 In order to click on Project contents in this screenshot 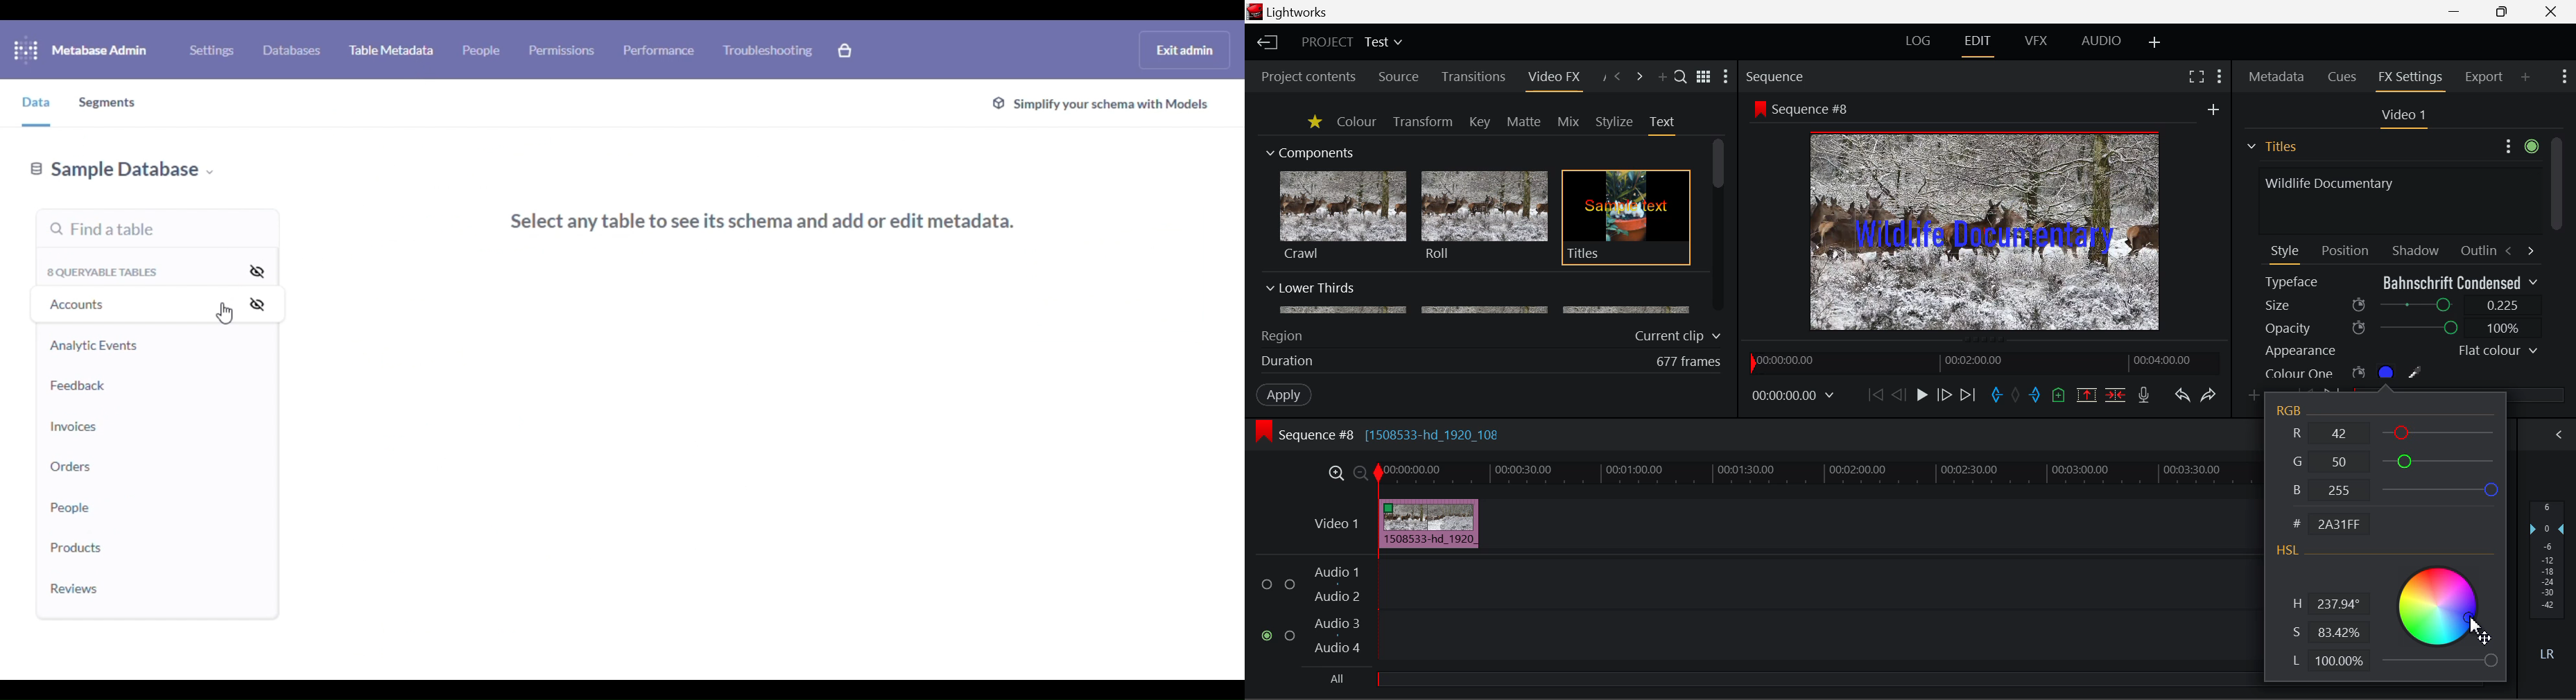, I will do `click(1302, 77)`.